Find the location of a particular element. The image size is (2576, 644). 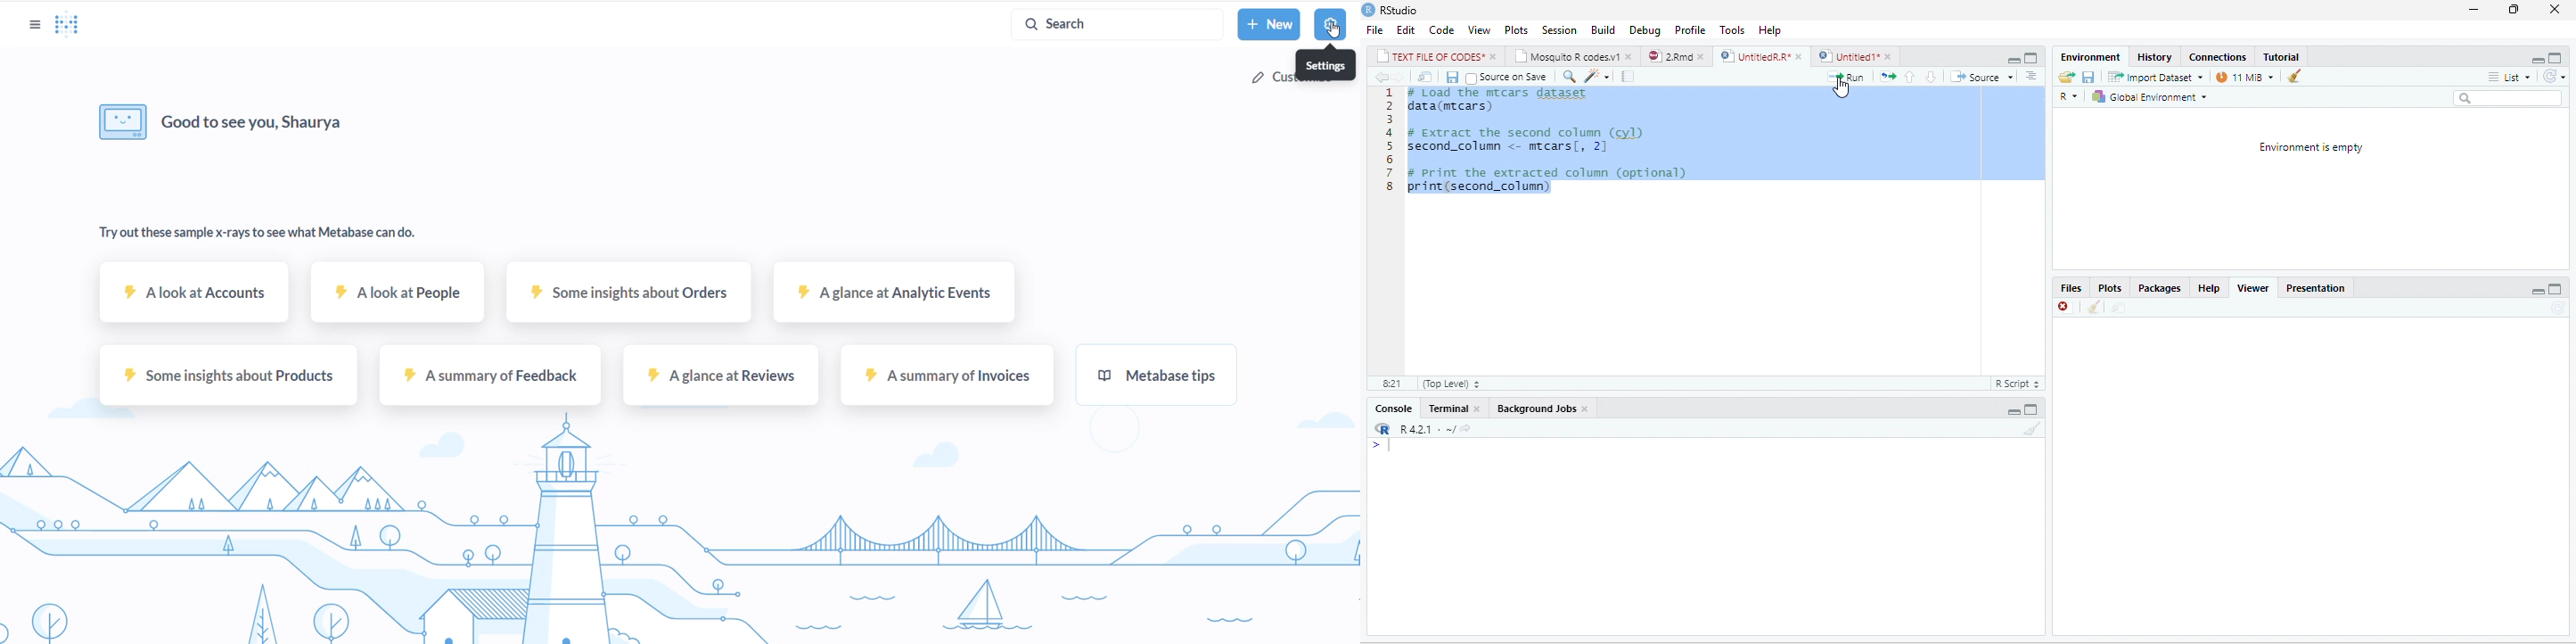

Tools is located at coordinates (1733, 29).